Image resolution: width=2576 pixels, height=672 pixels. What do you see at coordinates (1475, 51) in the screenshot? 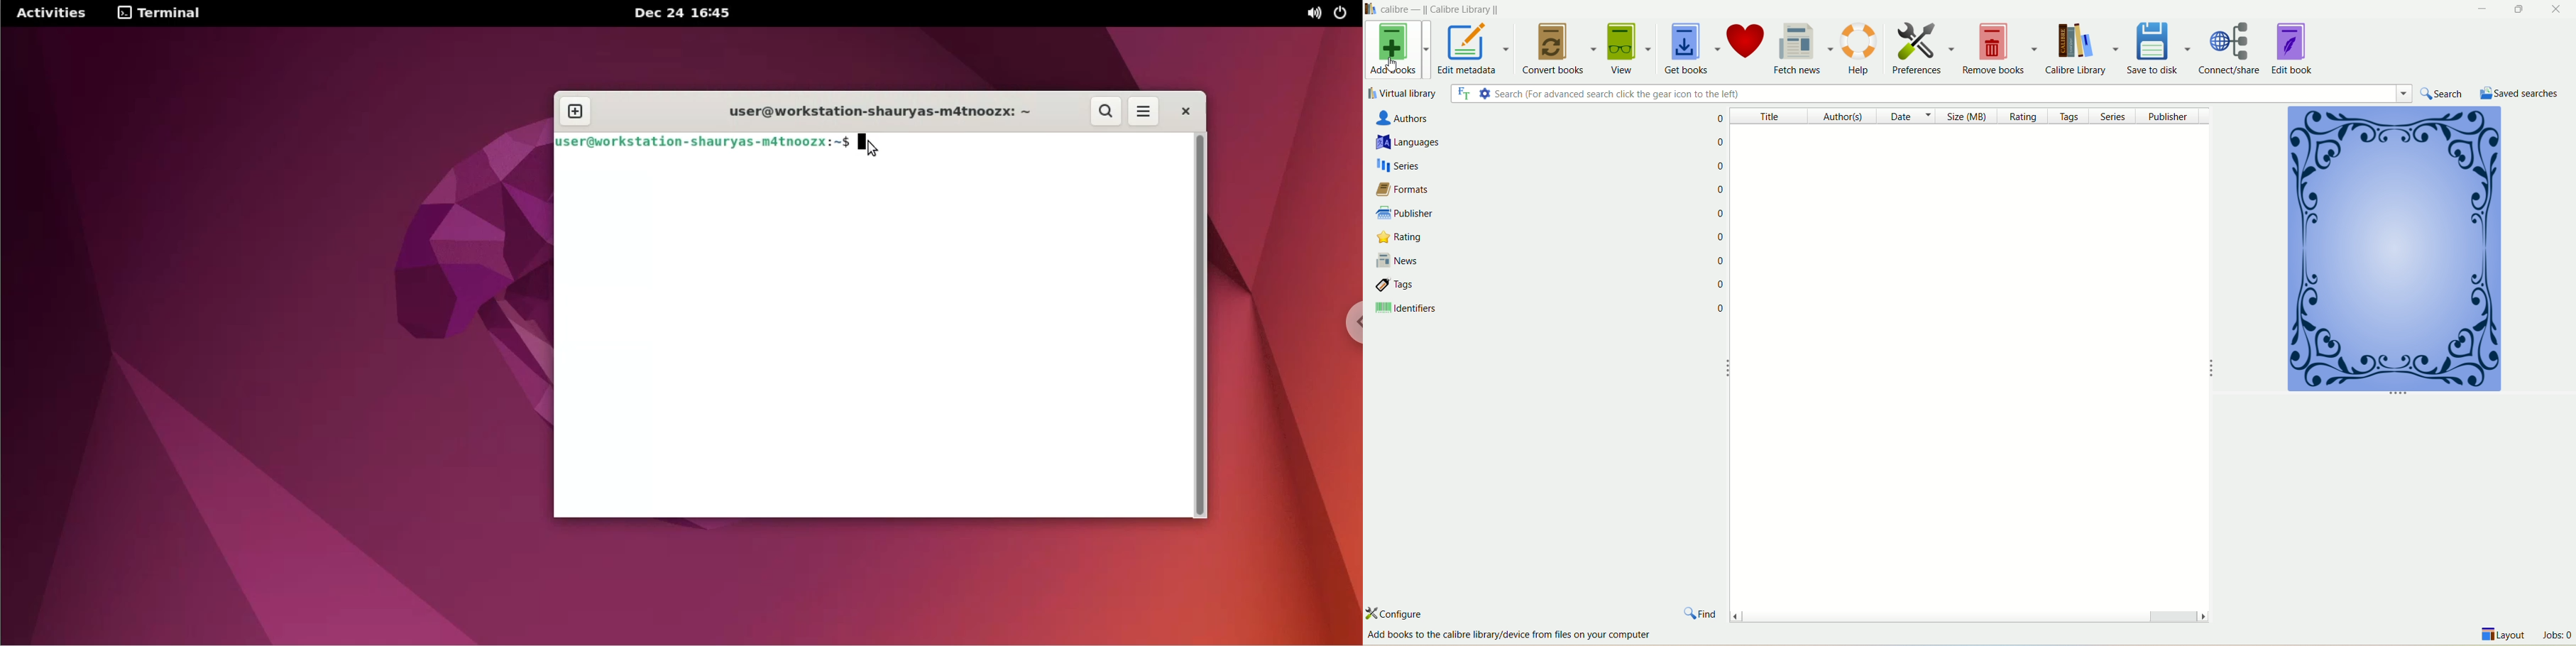
I see `edit metadata` at bounding box center [1475, 51].